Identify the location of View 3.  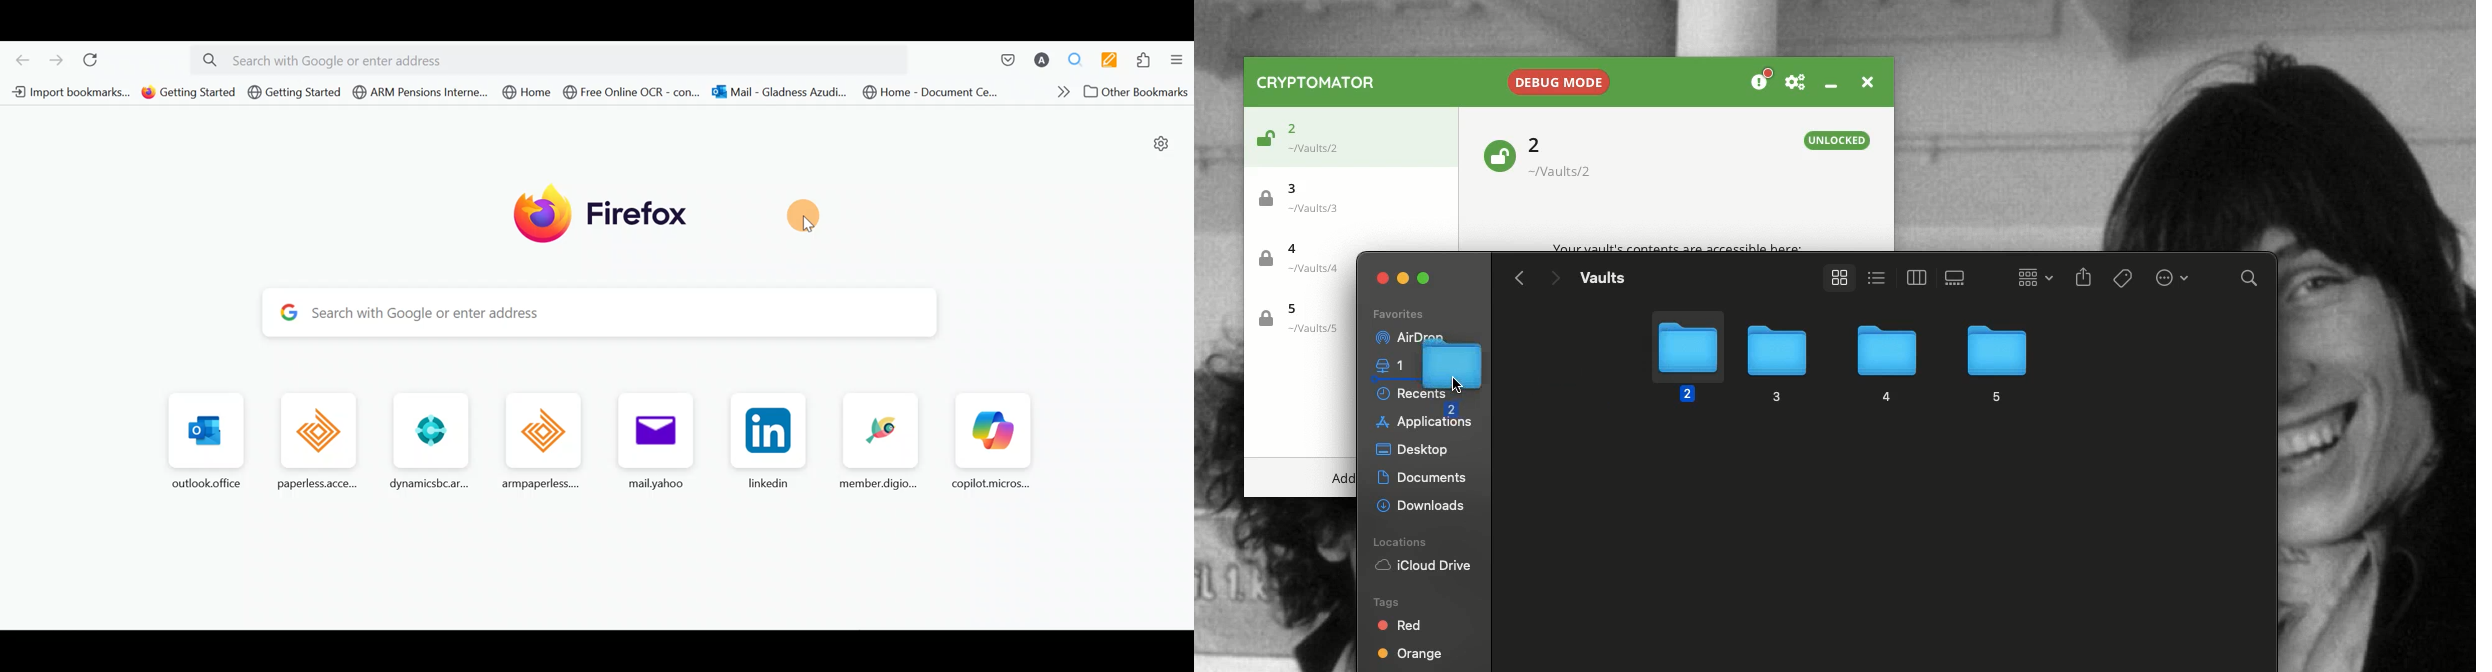
(1958, 278).